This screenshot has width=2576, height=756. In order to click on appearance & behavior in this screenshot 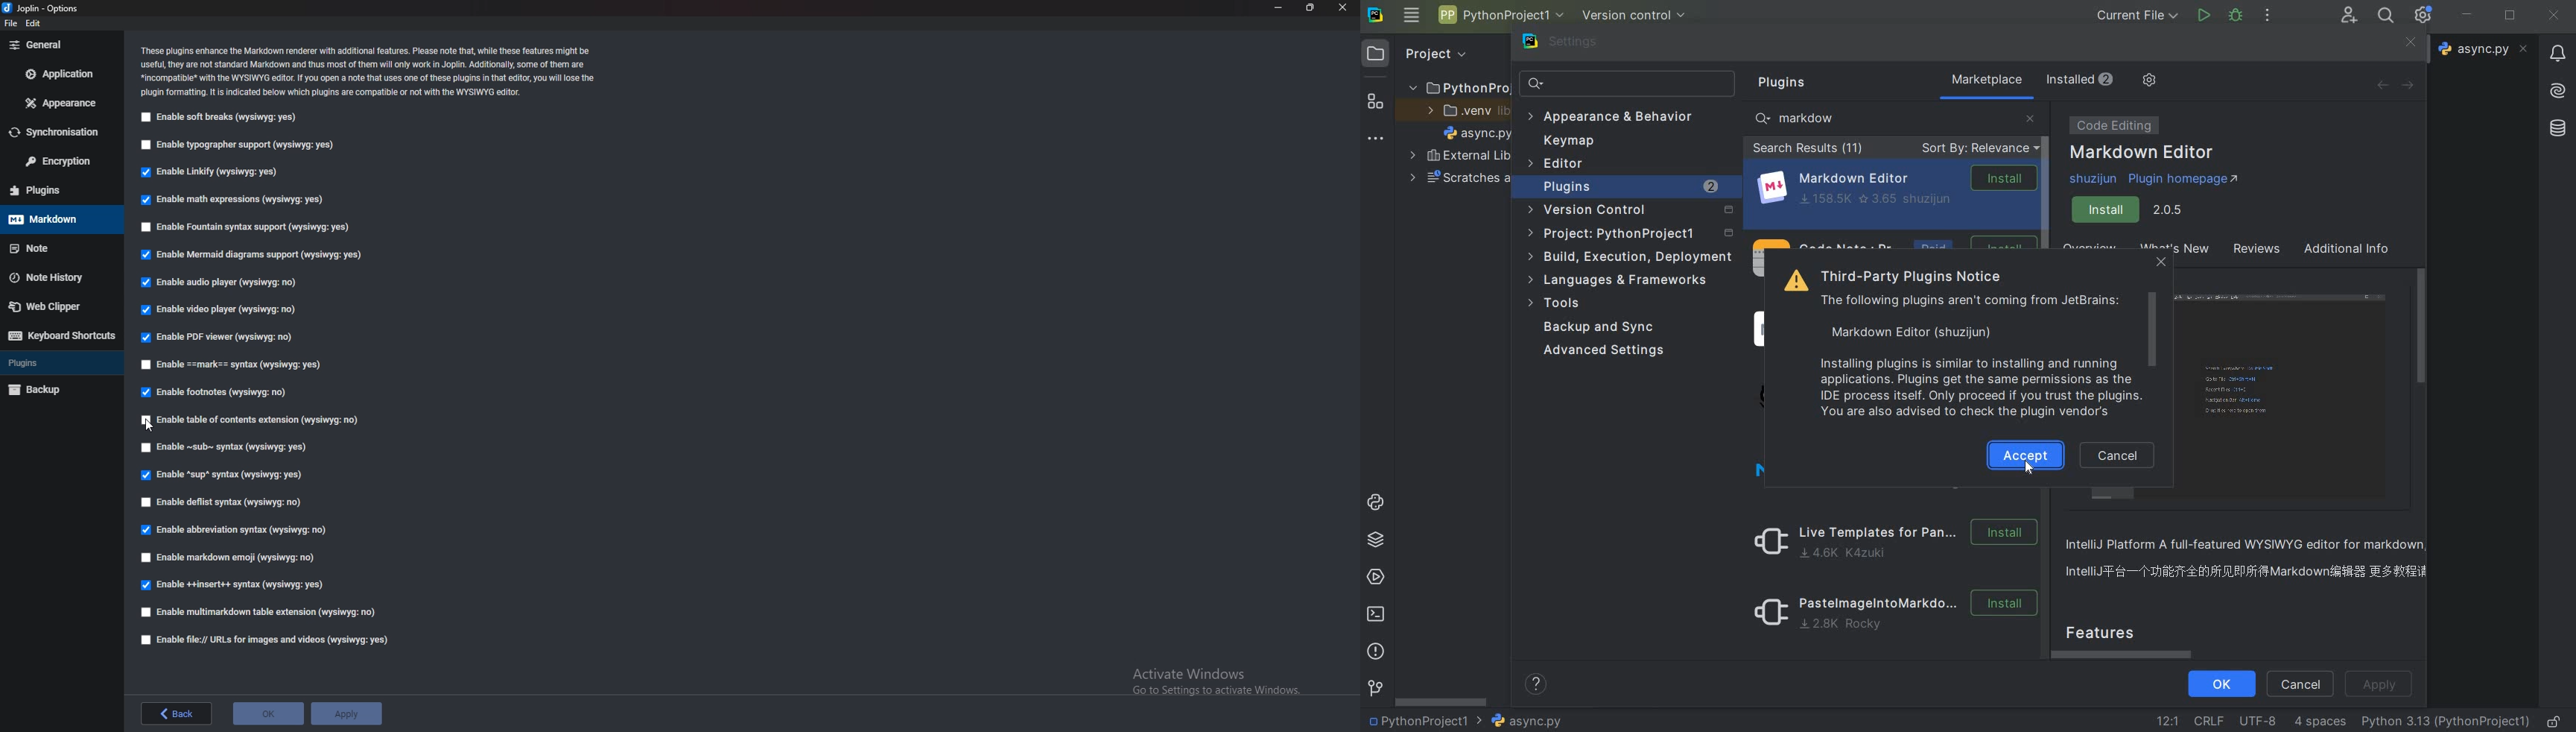, I will do `click(1611, 118)`.